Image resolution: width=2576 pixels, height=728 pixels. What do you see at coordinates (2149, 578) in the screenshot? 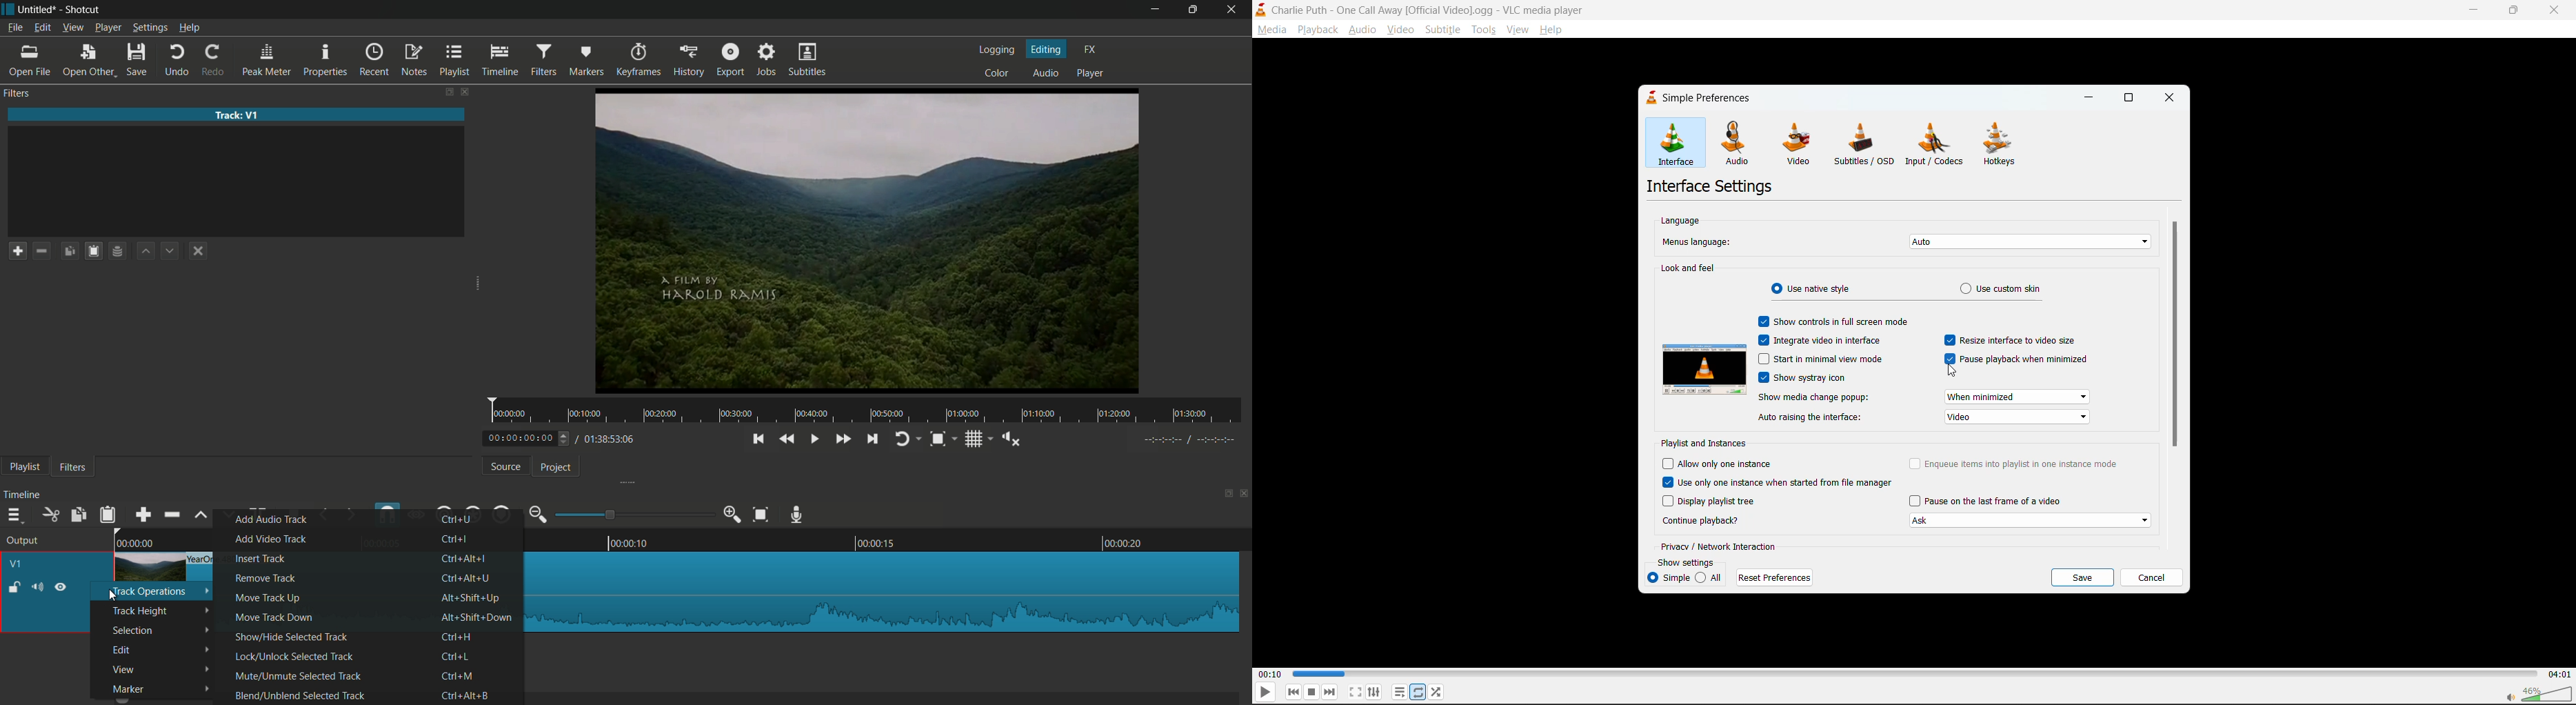
I see `cancel` at bounding box center [2149, 578].